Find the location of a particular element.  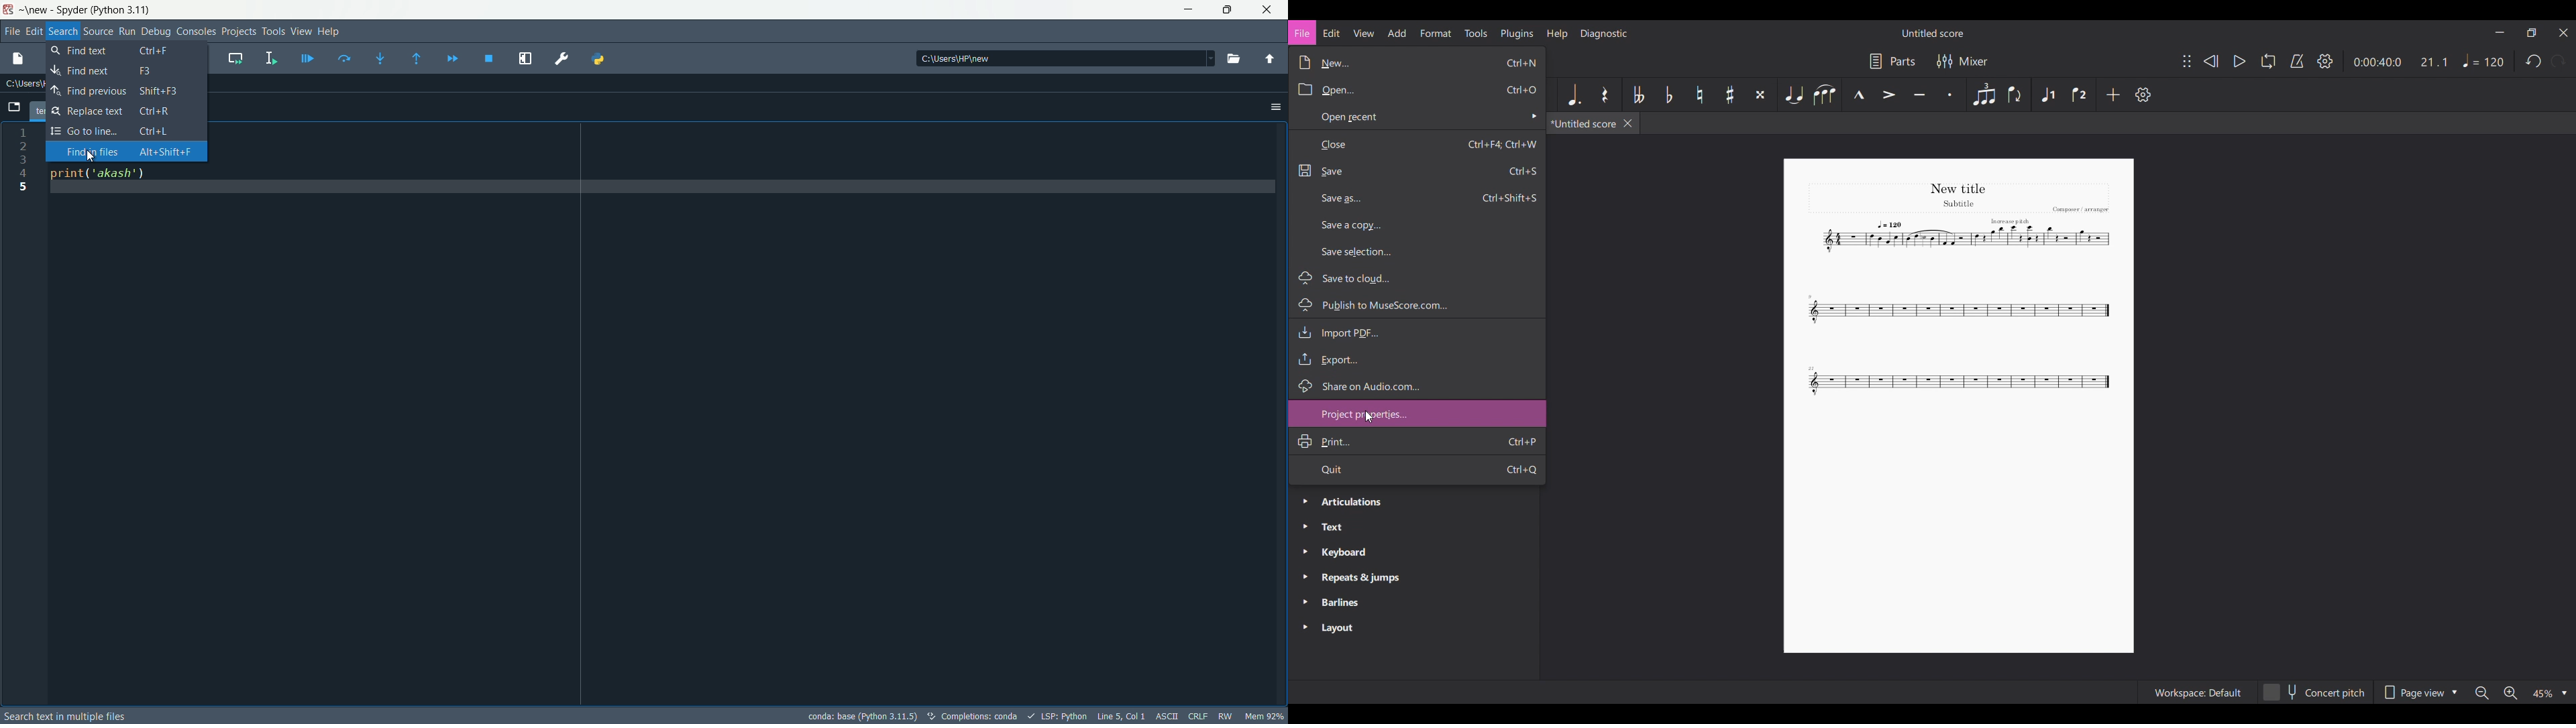

Accent is located at coordinates (1889, 95).